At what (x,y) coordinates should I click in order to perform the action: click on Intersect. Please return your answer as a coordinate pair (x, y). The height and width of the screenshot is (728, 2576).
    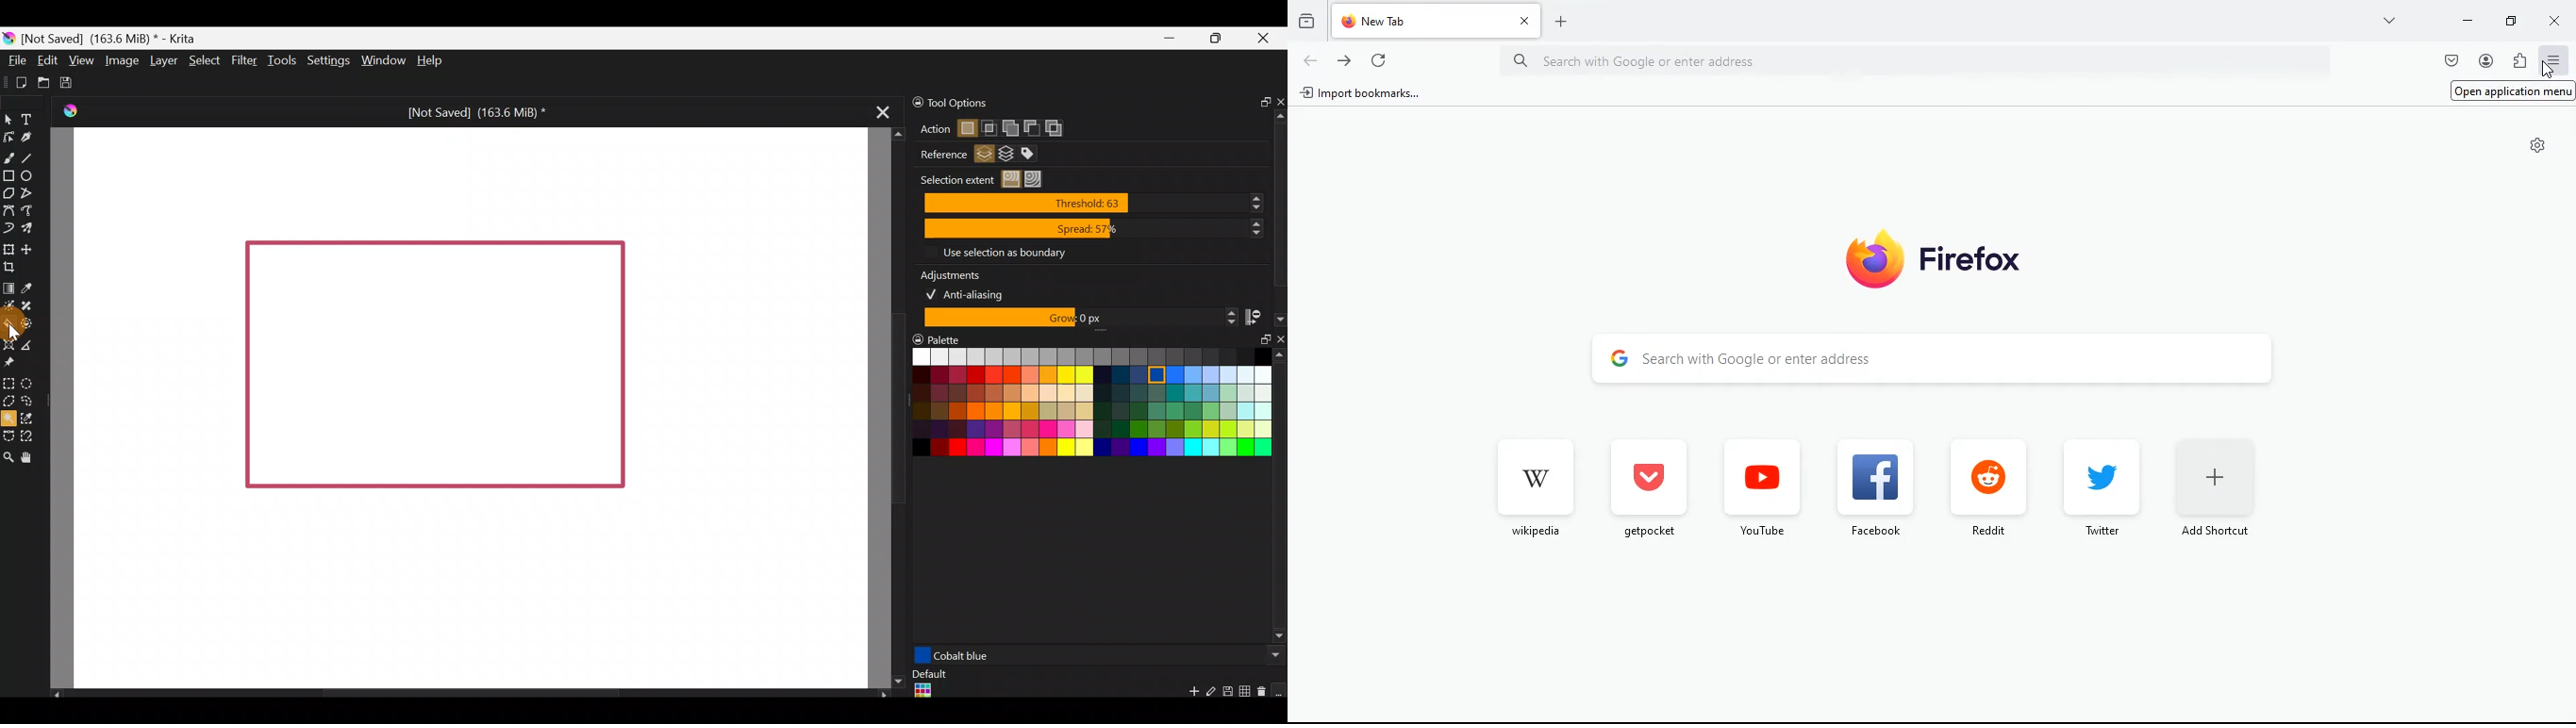
    Looking at the image, I should click on (990, 125).